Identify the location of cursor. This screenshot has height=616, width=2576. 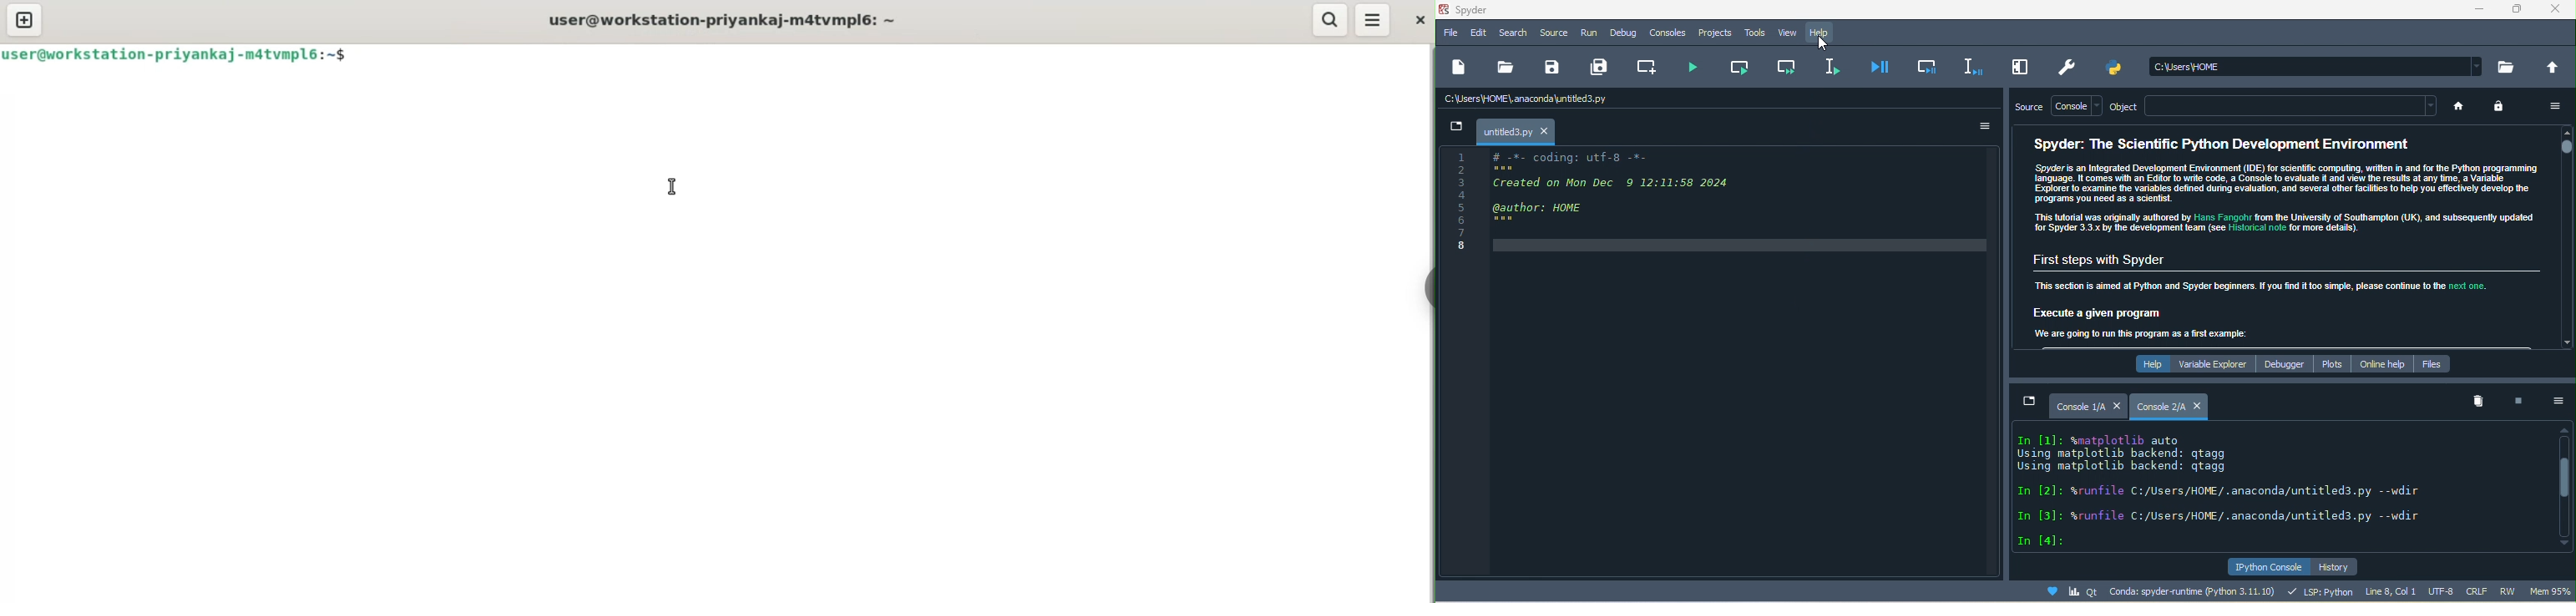
(670, 187).